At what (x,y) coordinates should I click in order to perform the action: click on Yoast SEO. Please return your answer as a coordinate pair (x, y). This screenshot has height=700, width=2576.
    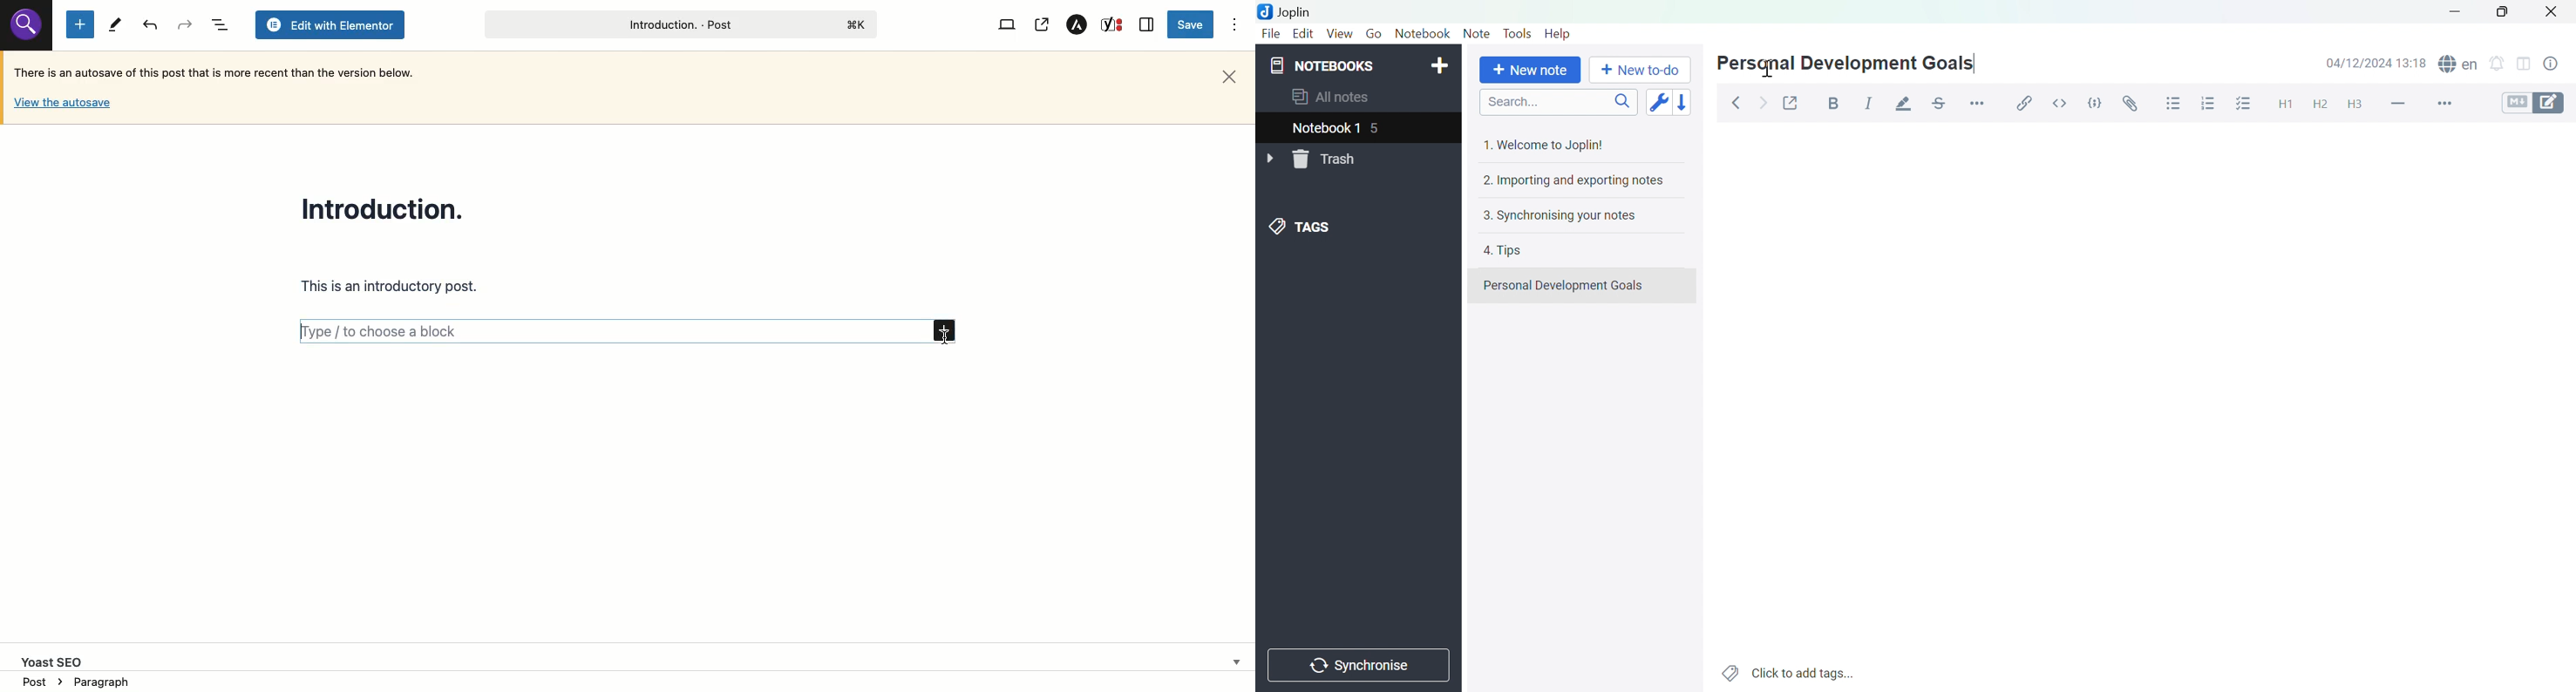
    Looking at the image, I should click on (634, 658).